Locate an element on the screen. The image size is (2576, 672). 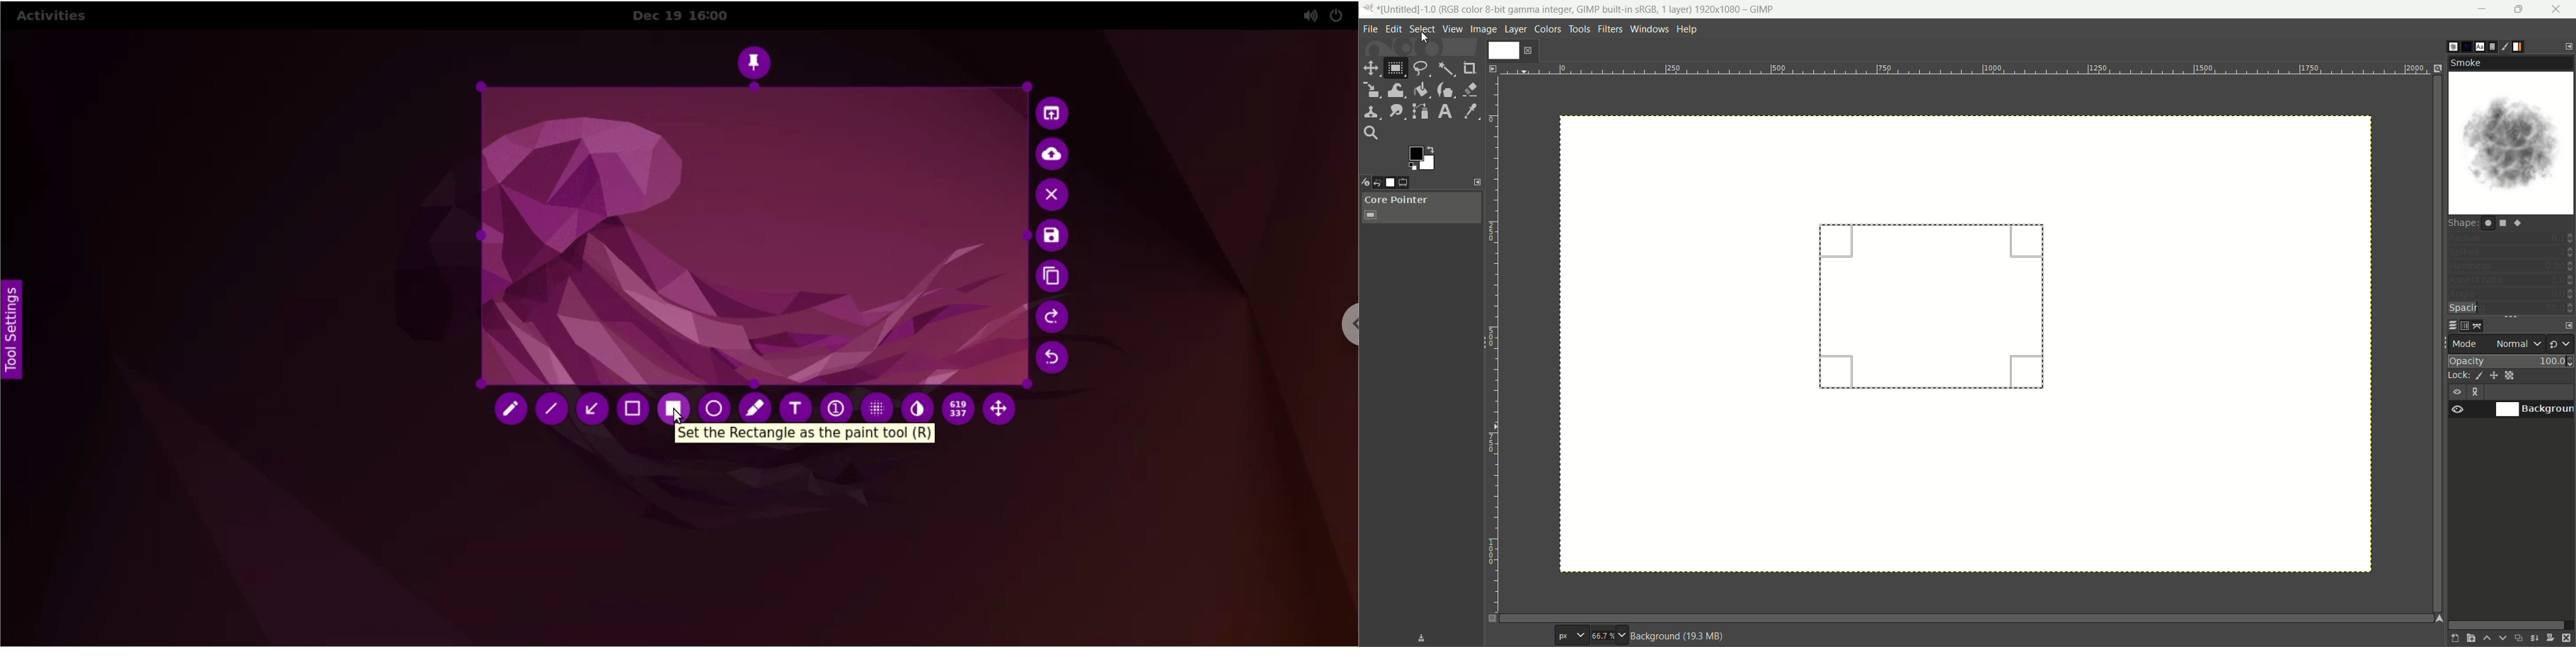
pattern is located at coordinates (2465, 46).